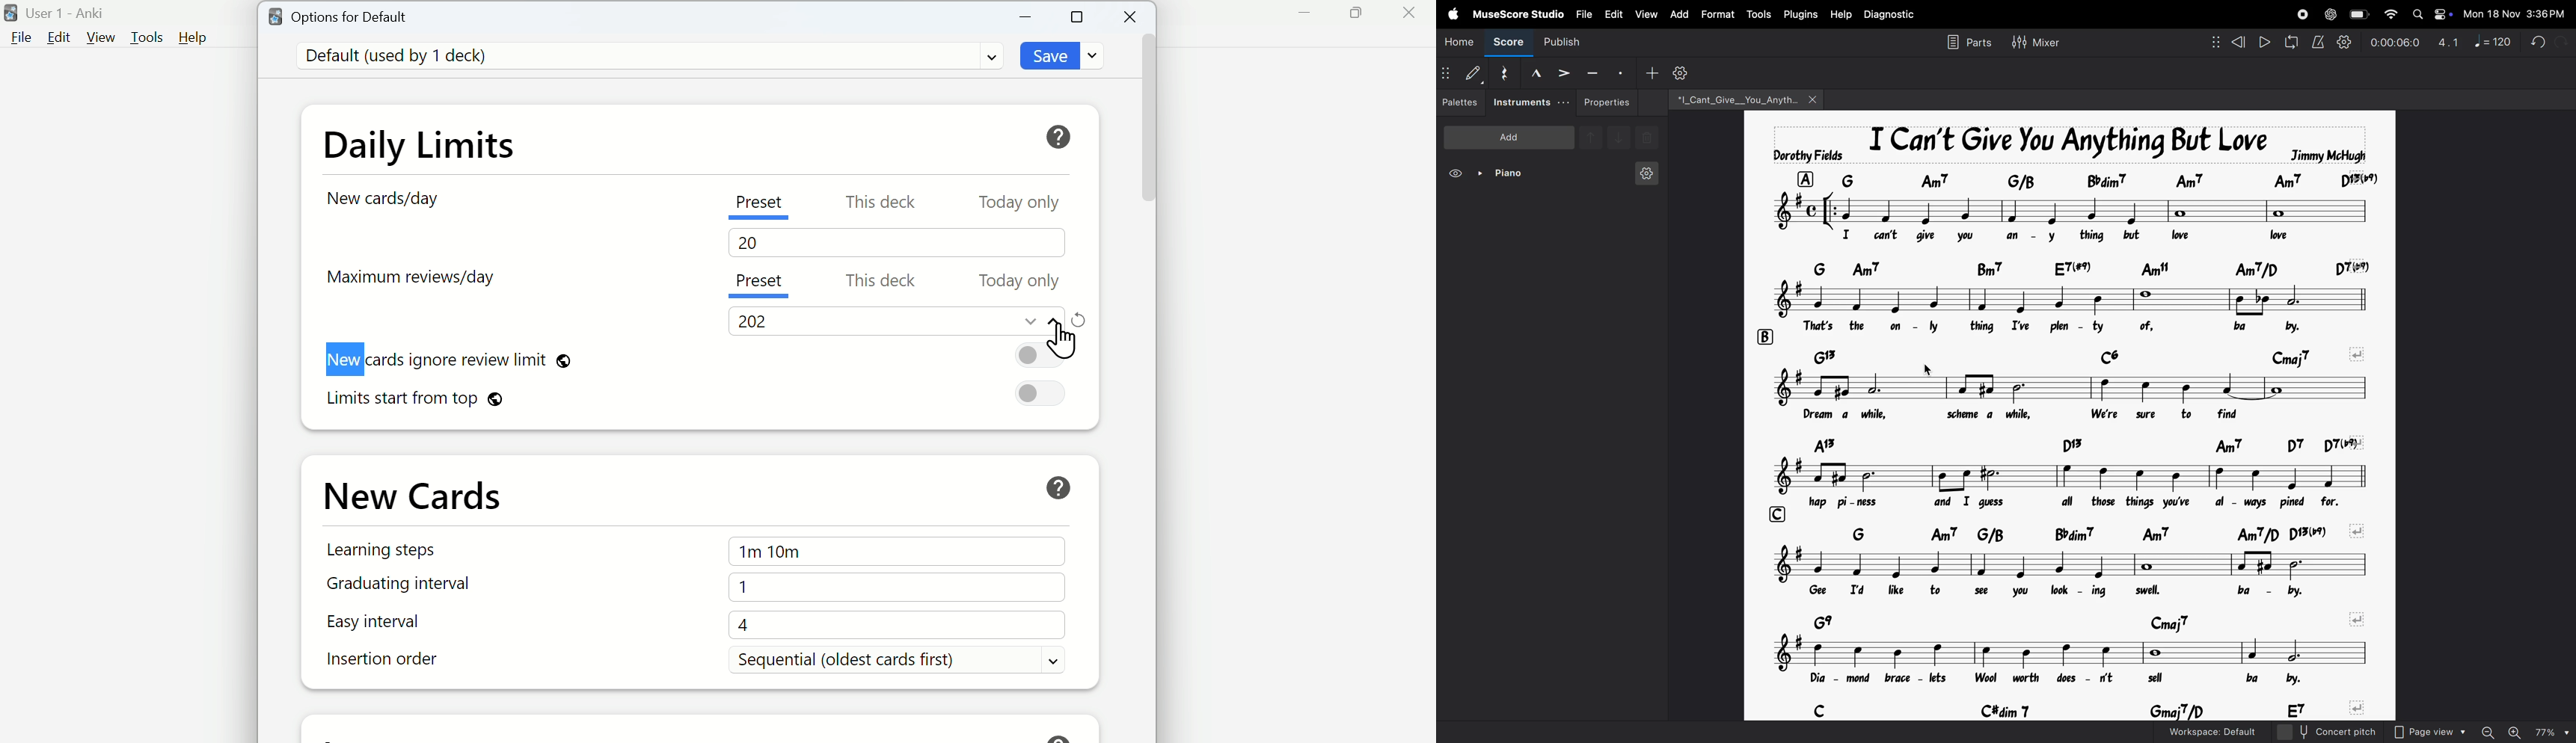 The height and width of the screenshot is (756, 2576). I want to click on song title, so click(2062, 144).